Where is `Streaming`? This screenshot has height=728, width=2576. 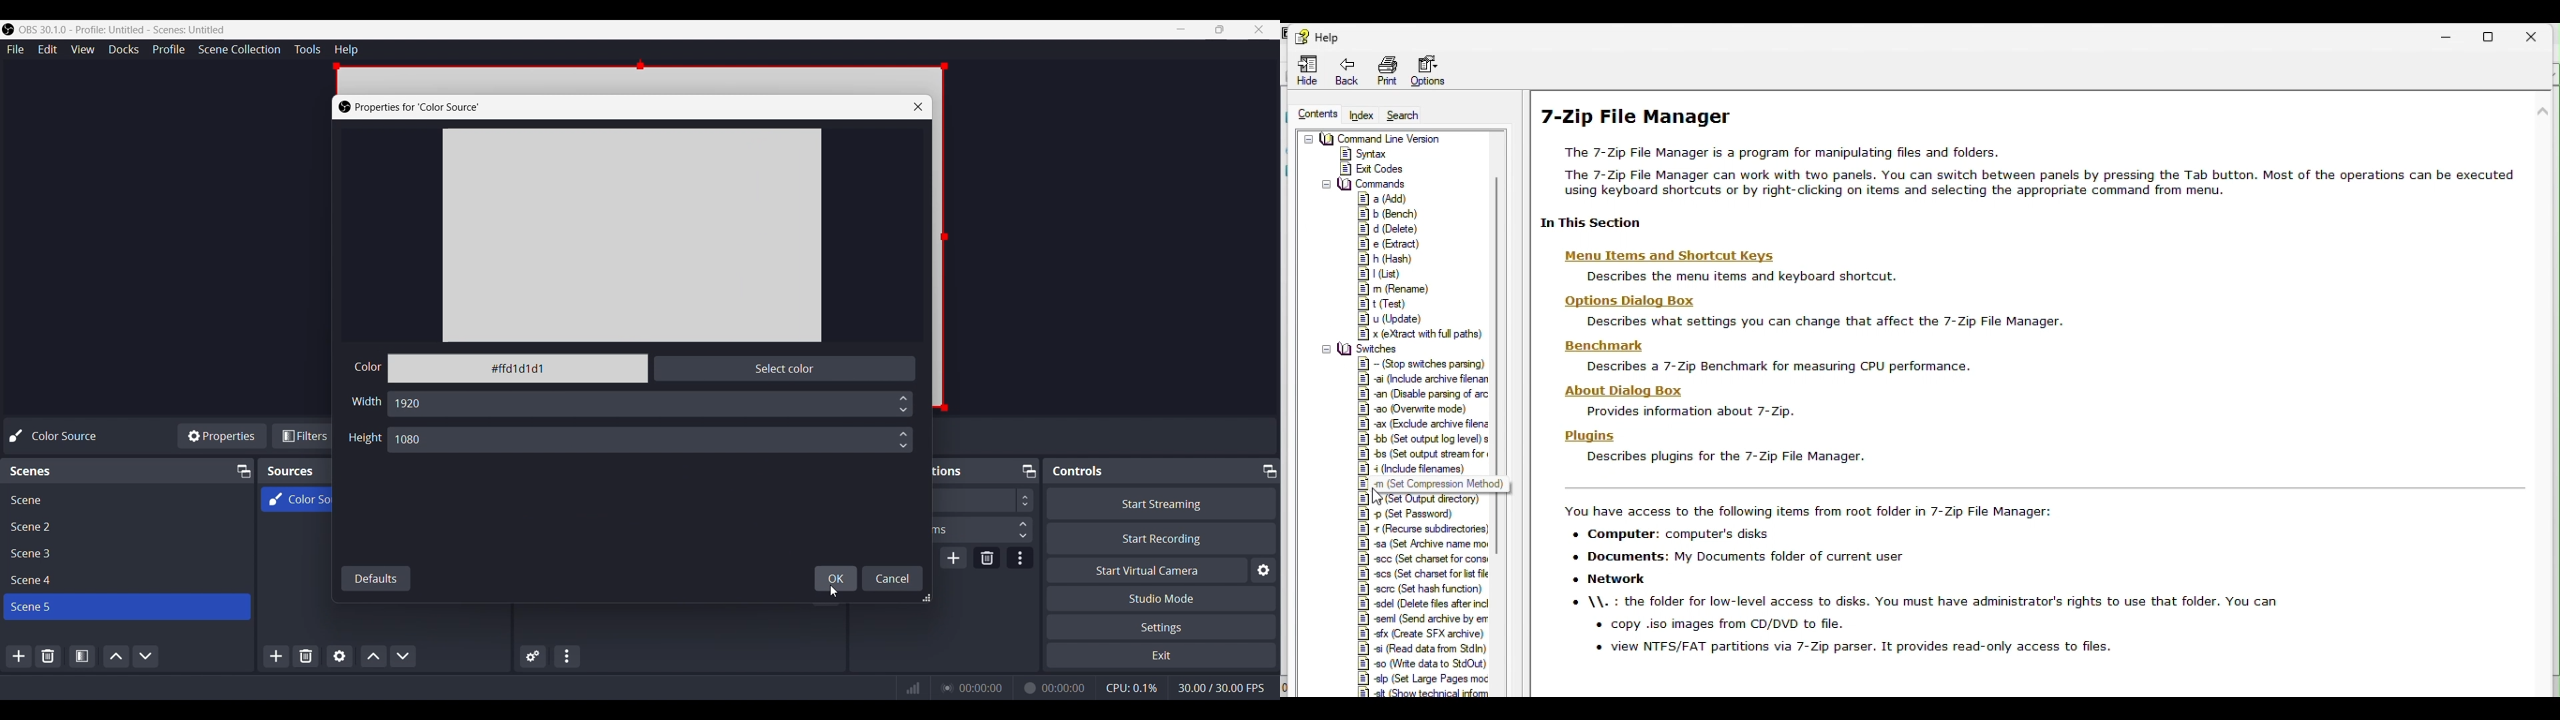
Streaming is located at coordinates (945, 688).